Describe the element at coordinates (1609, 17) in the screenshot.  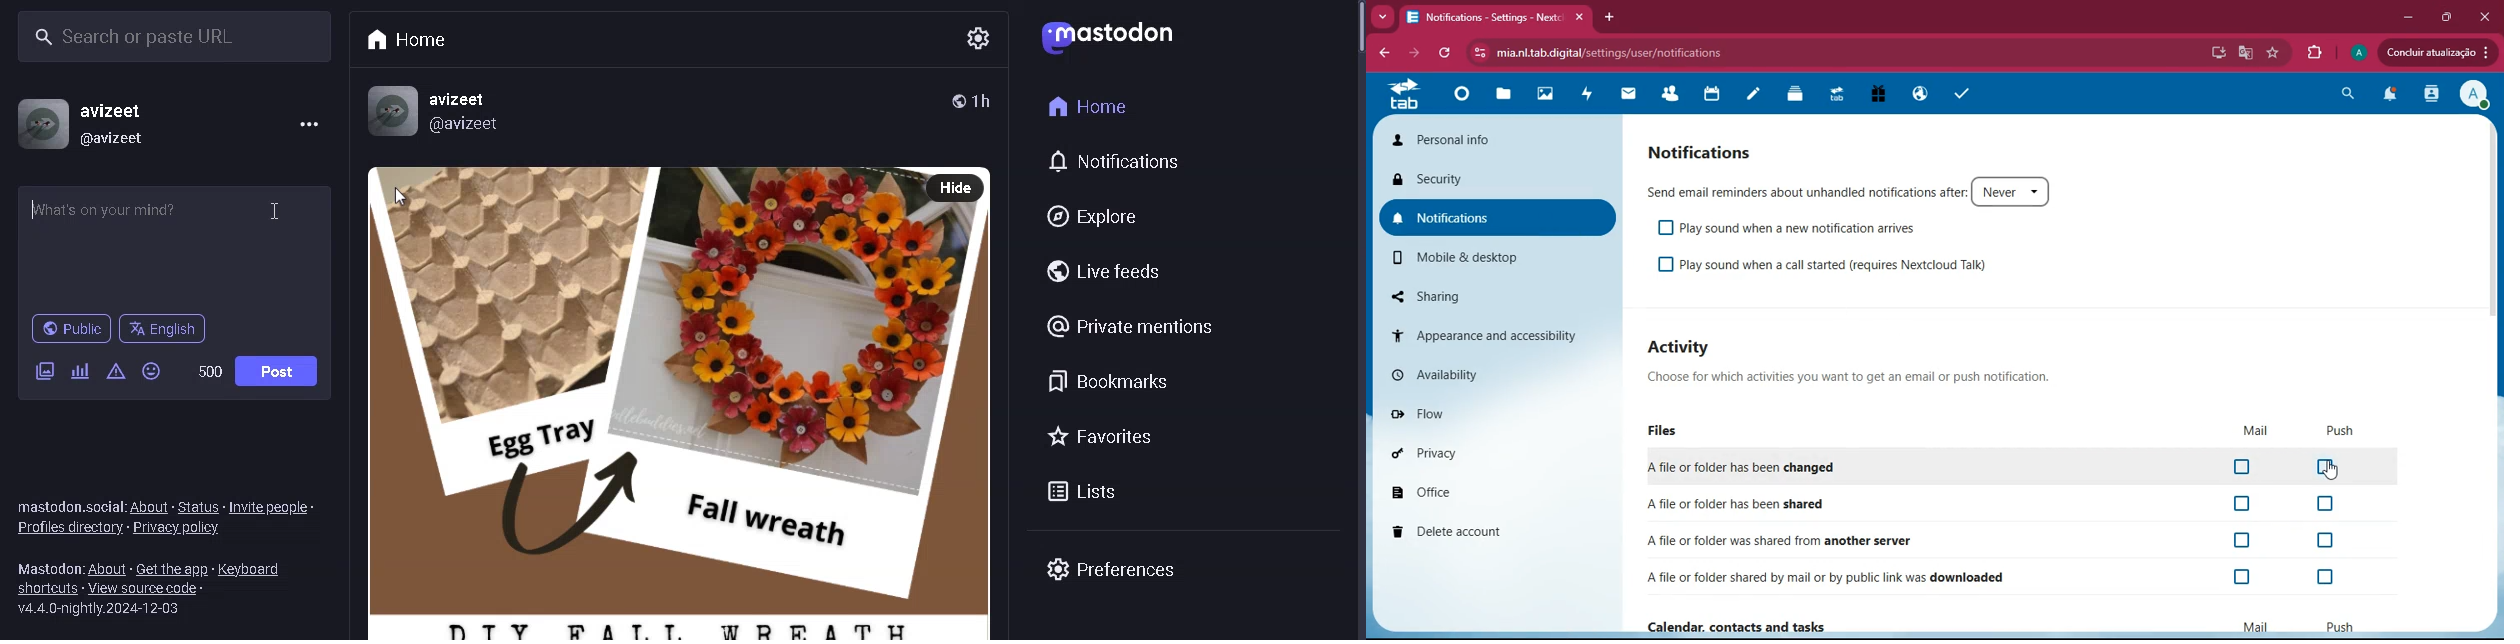
I see `add tab` at that location.